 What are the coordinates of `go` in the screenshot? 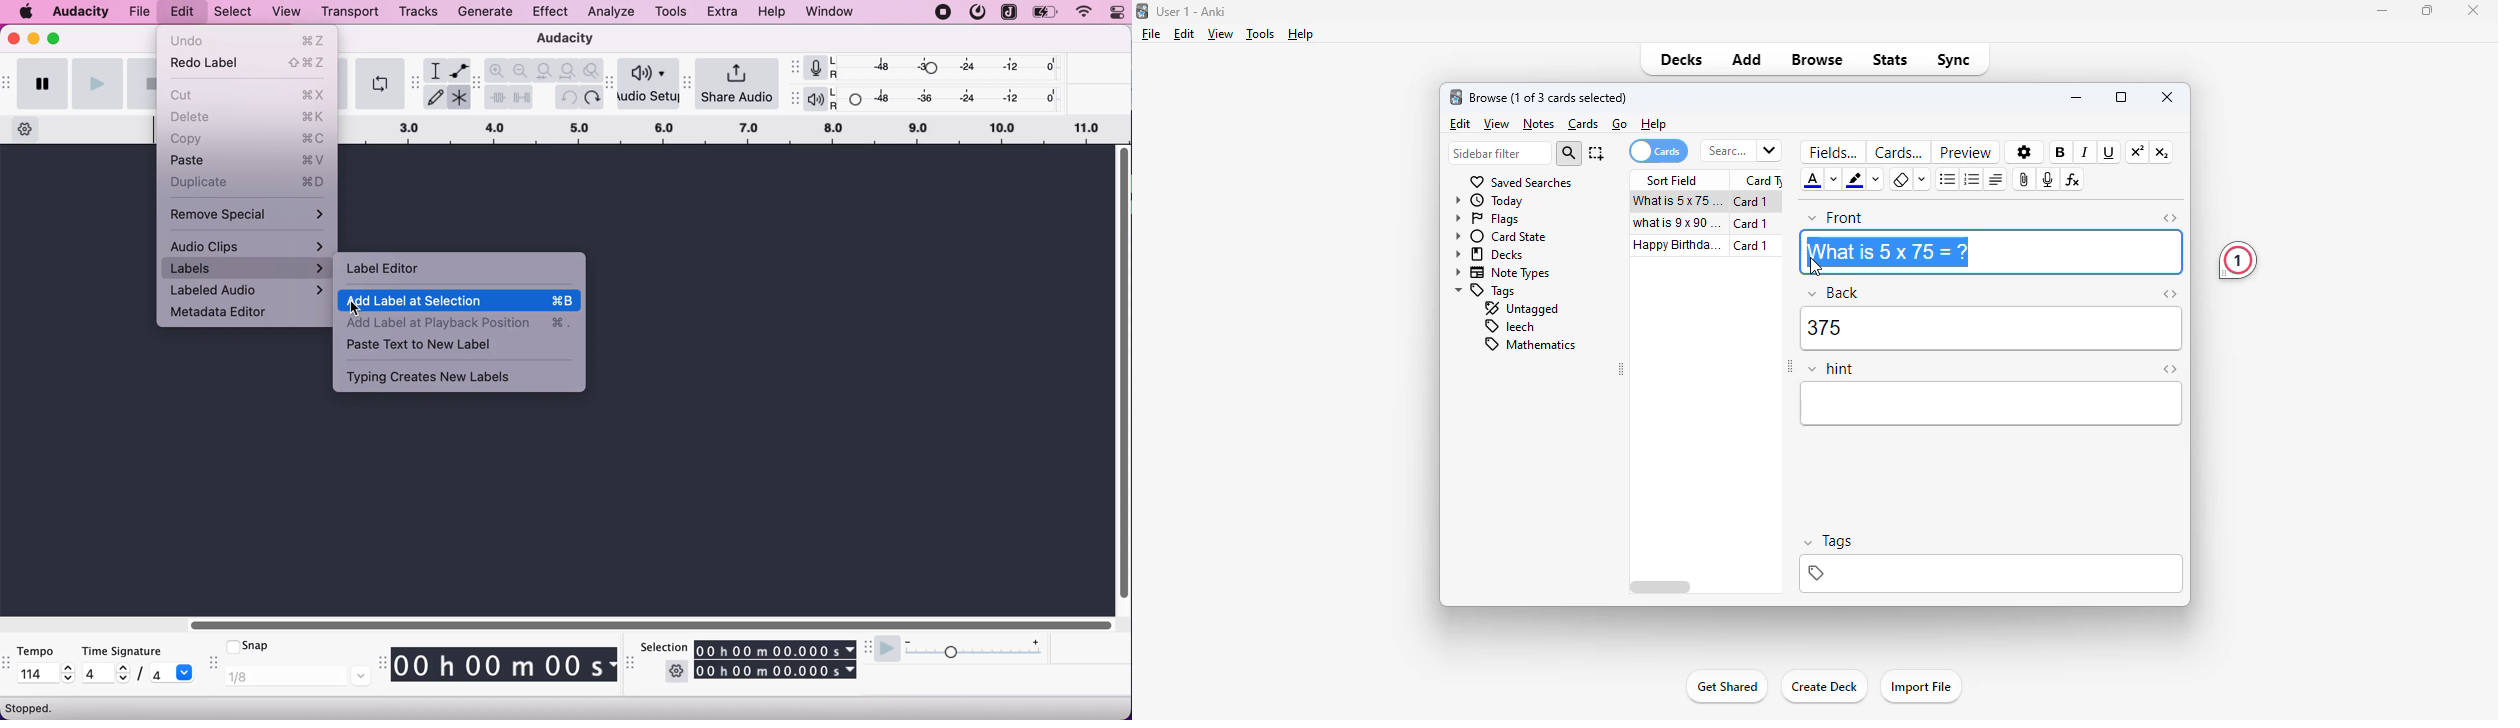 It's located at (1619, 124).